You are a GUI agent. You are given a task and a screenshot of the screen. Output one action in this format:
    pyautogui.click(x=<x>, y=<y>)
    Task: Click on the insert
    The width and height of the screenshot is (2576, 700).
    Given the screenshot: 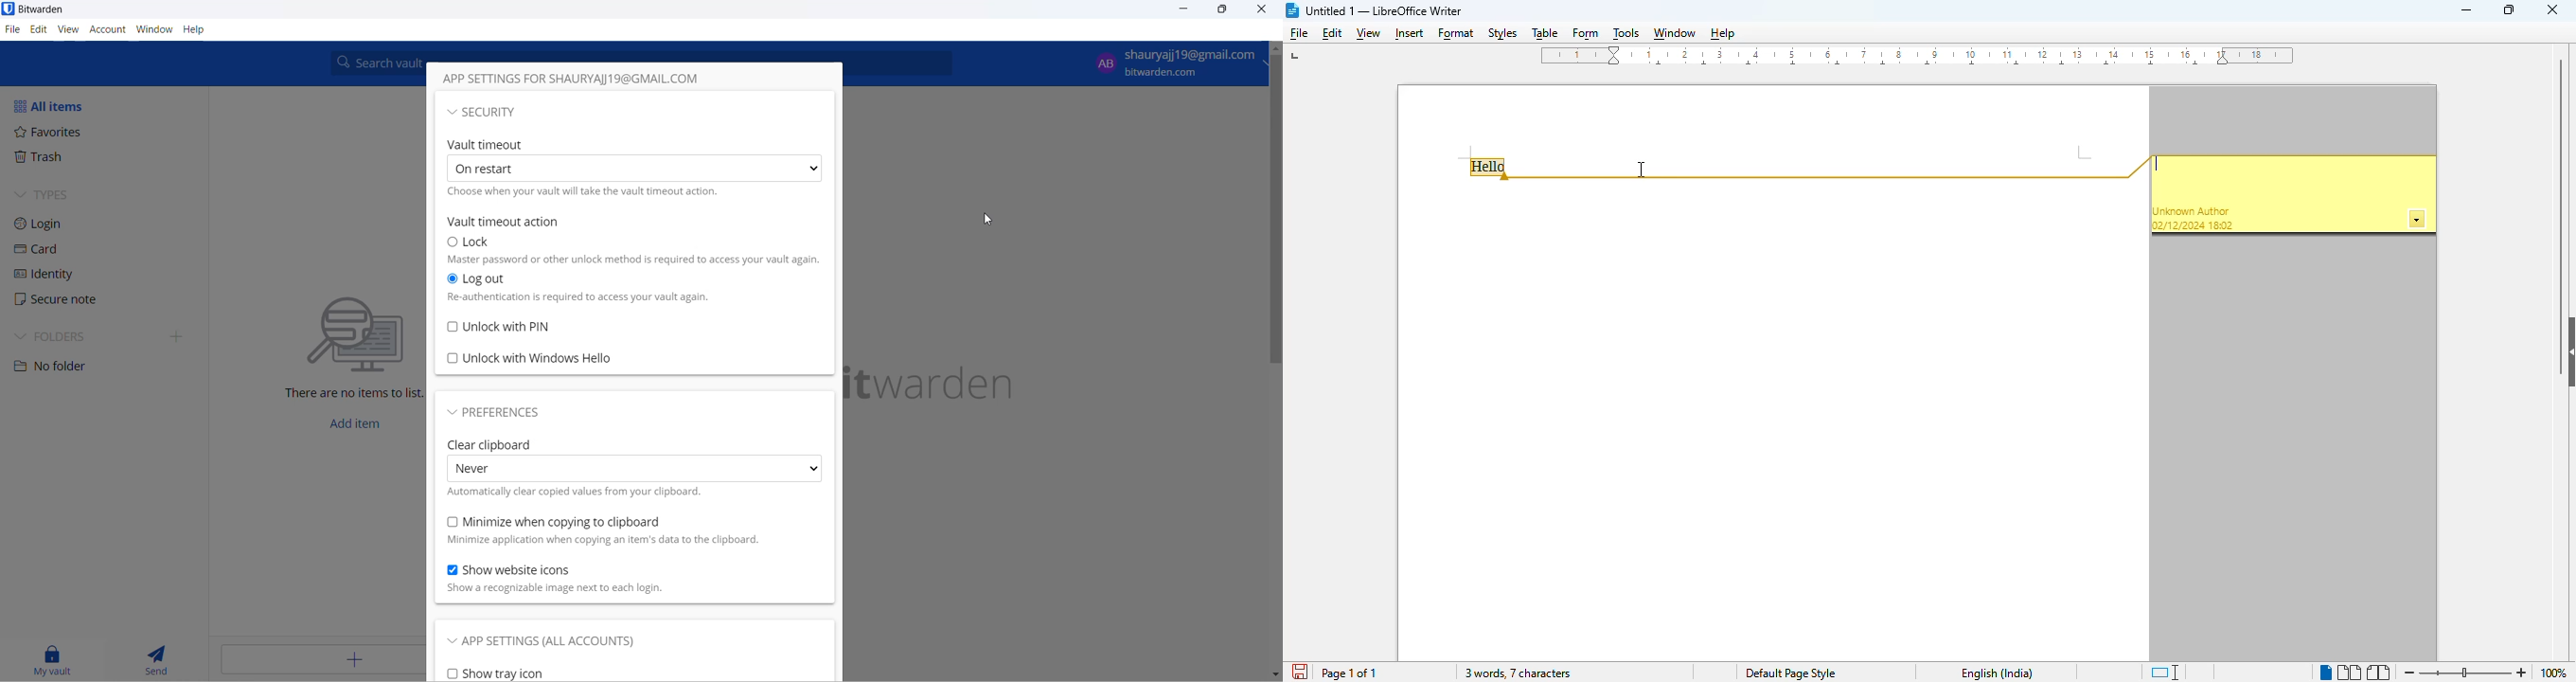 What is the action you would take?
    pyautogui.click(x=1407, y=34)
    